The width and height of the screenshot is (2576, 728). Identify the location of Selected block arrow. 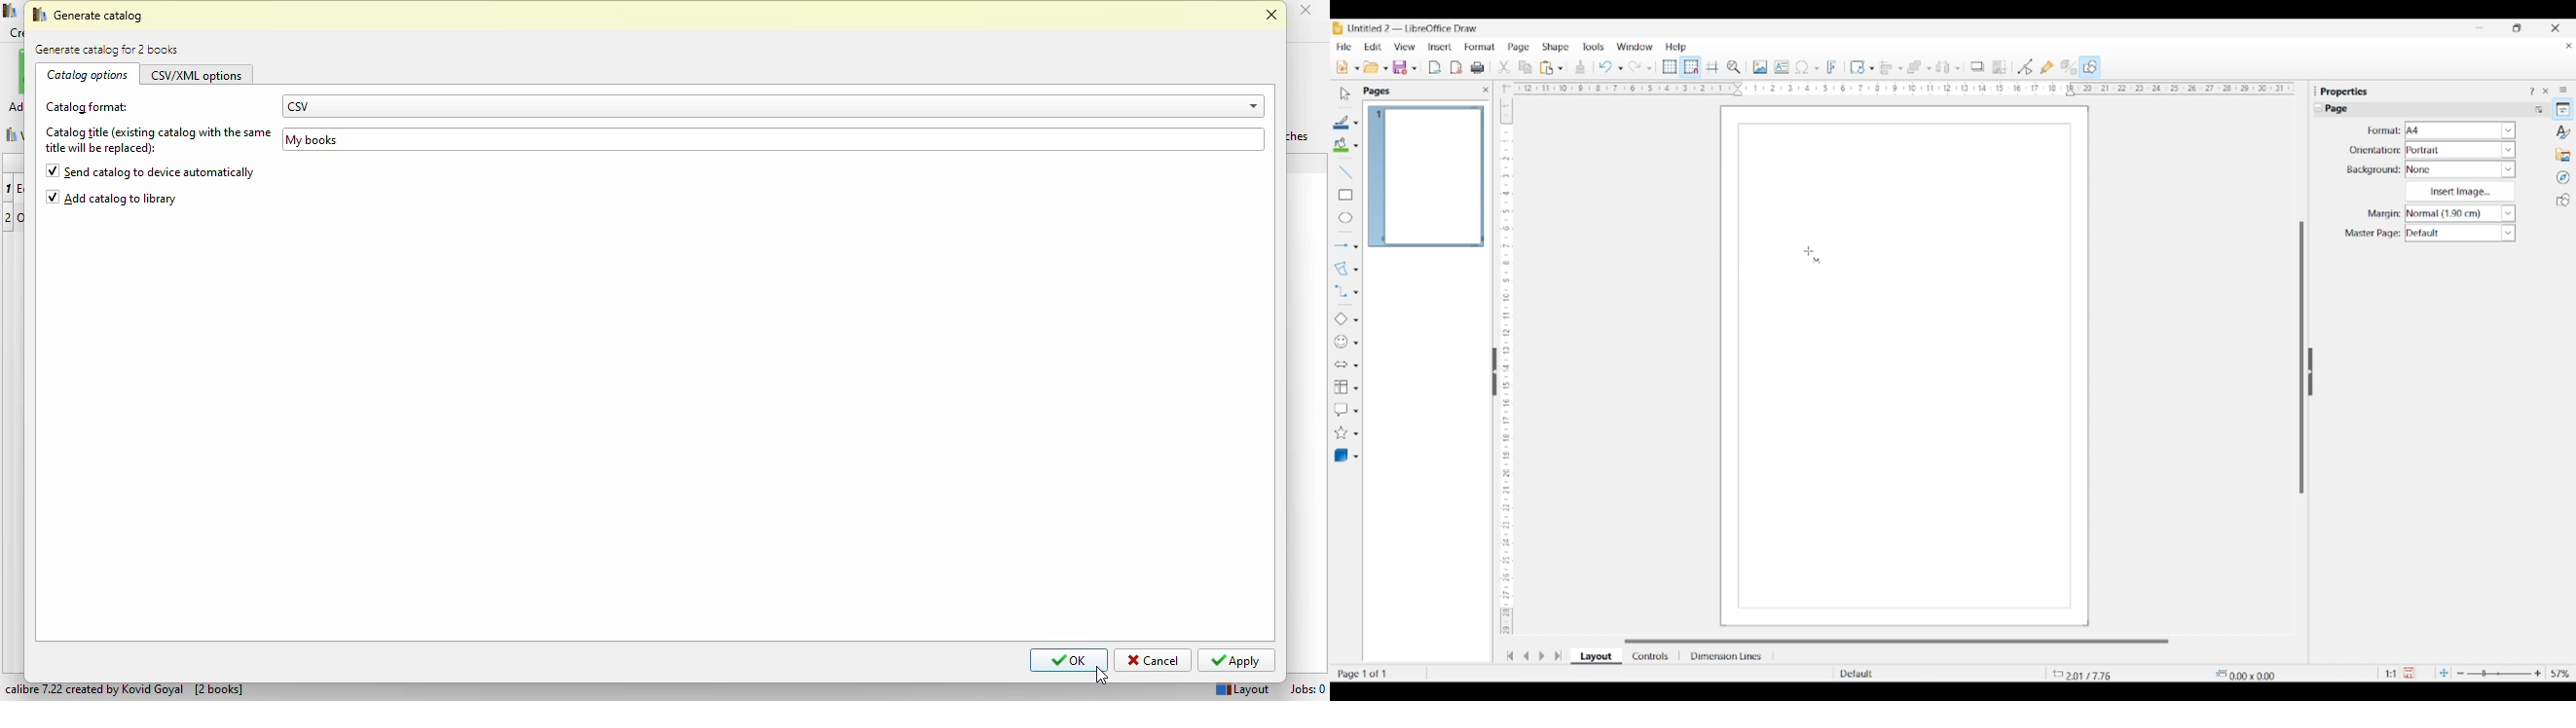
(1340, 365).